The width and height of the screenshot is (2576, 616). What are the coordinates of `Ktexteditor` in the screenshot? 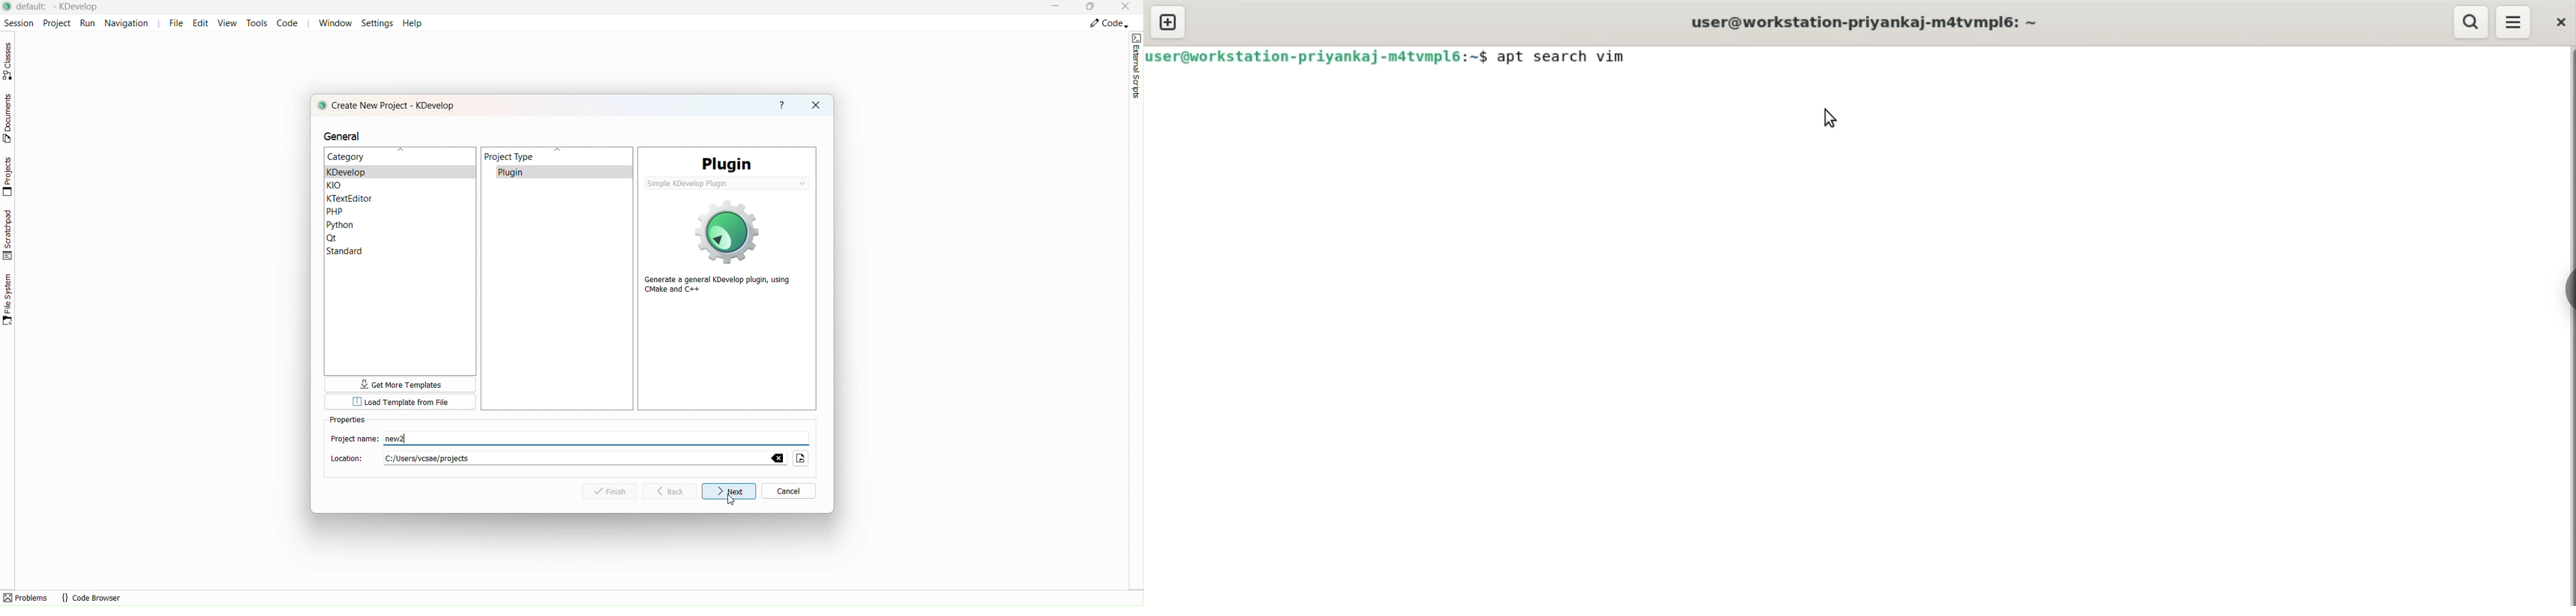 It's located at (350, 197).